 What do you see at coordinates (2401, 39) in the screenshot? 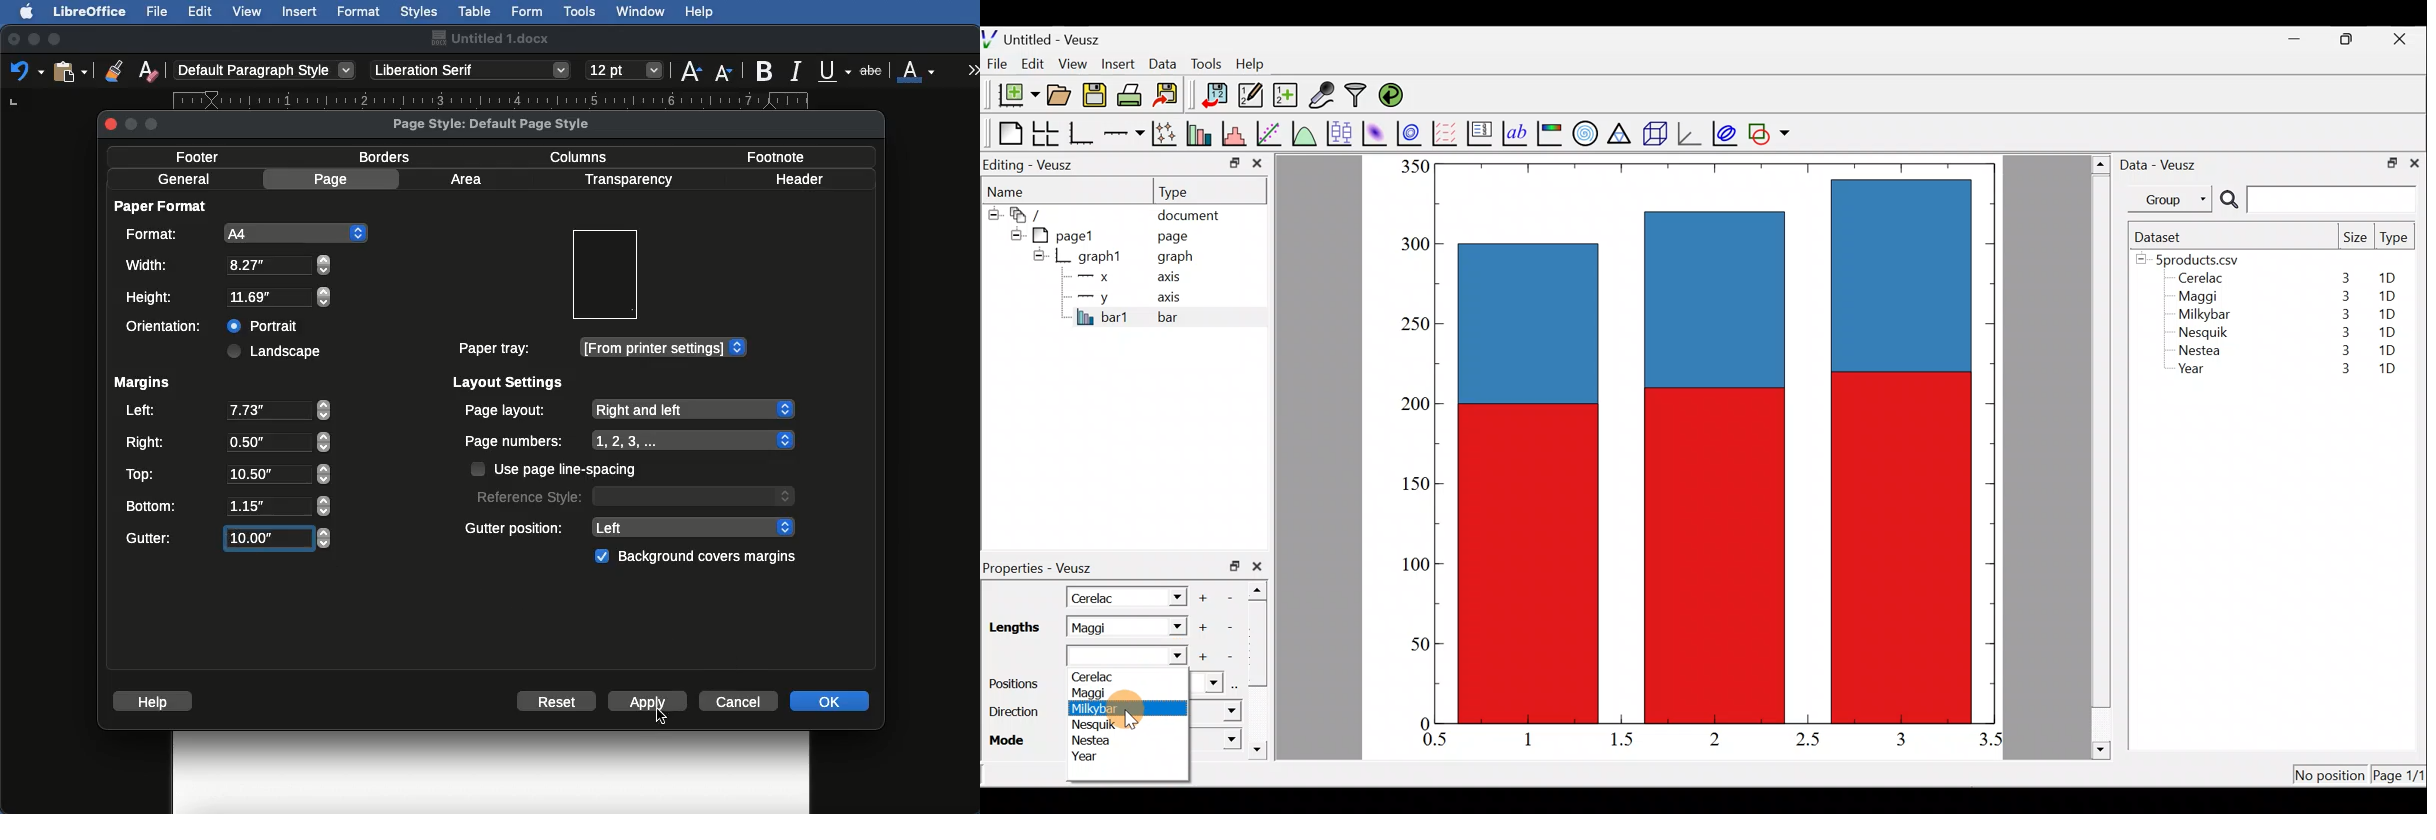
I see `close` at bounding box center [2401, 39].